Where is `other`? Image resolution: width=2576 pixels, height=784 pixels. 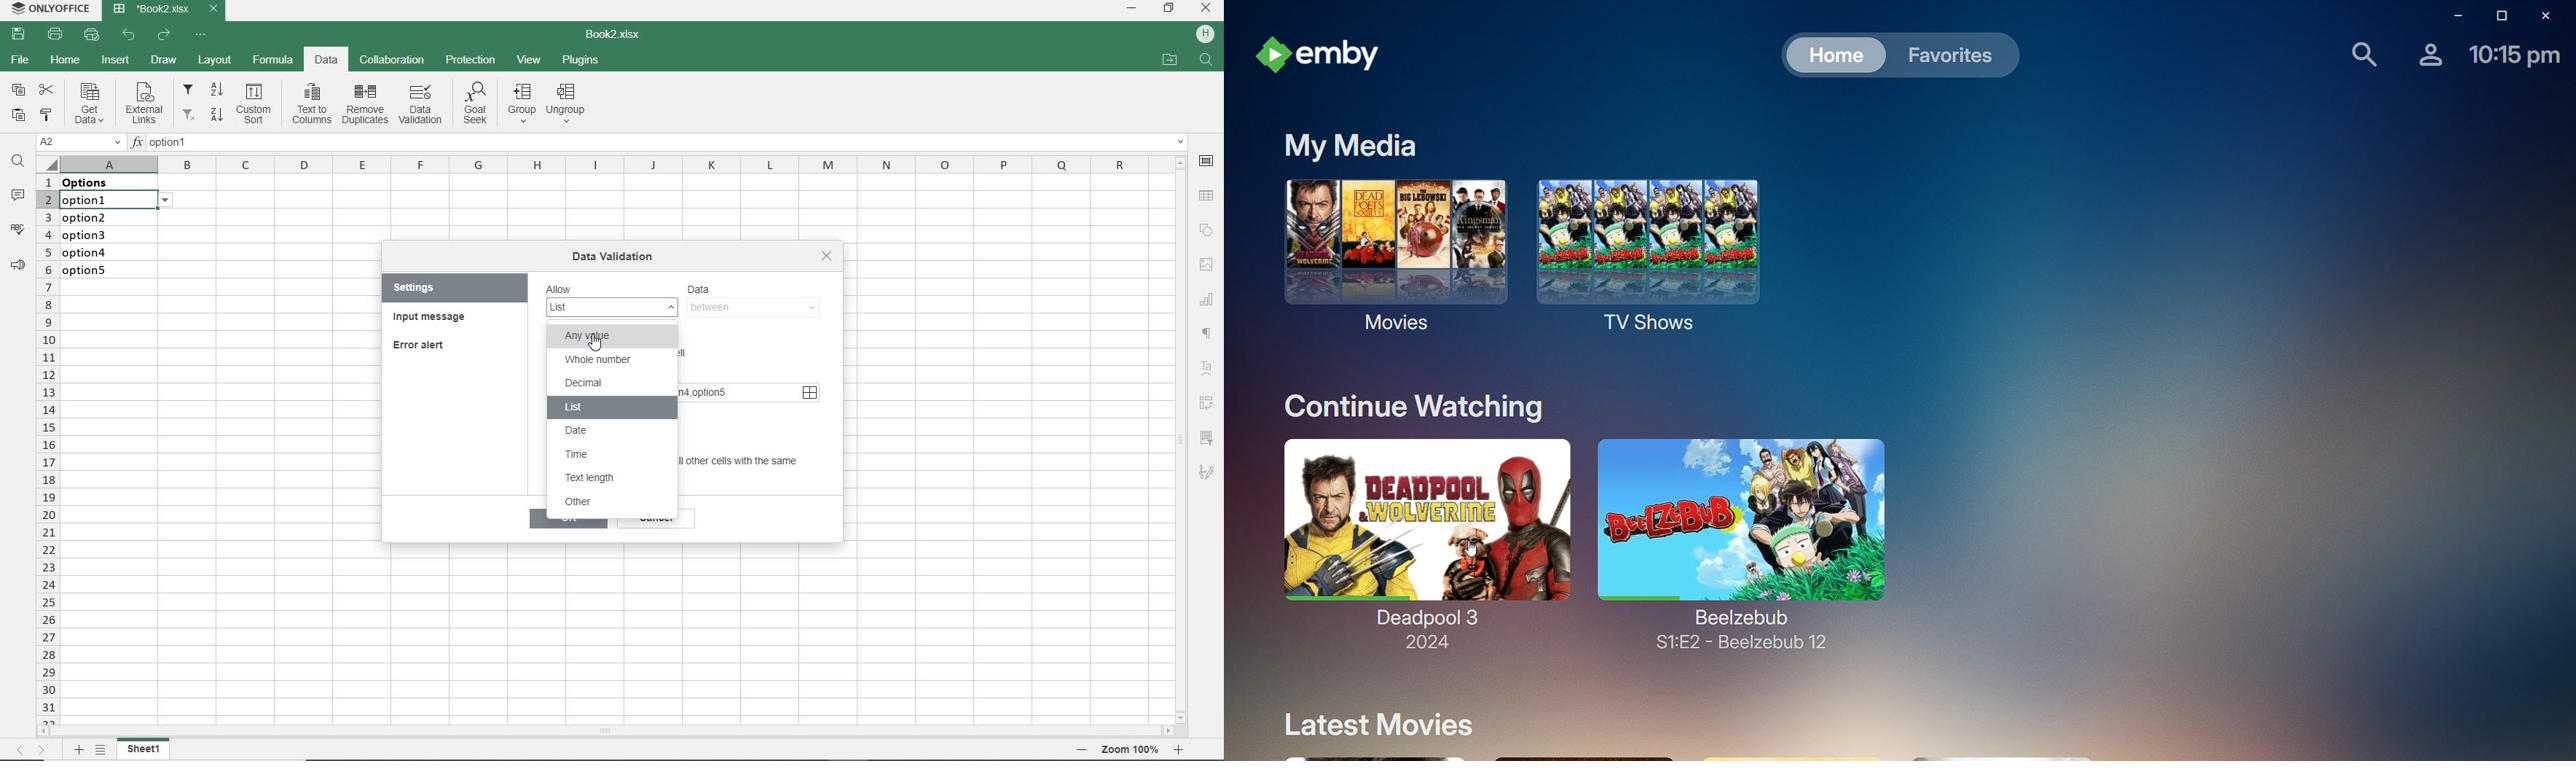
other is located at coordinates (584, 502).